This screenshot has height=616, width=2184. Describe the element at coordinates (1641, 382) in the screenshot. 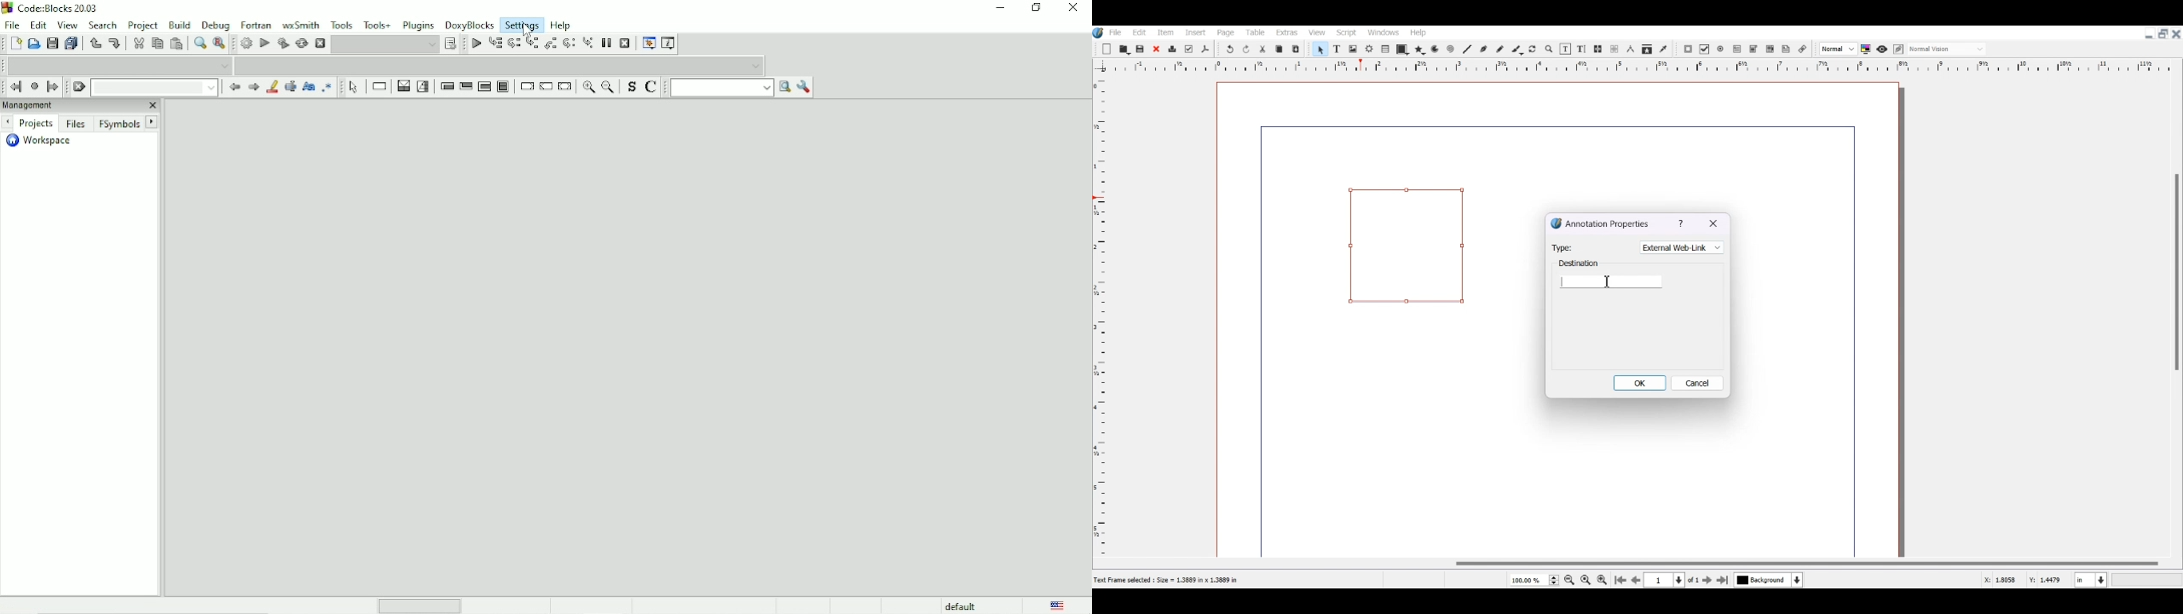

I see `OK` at that location.